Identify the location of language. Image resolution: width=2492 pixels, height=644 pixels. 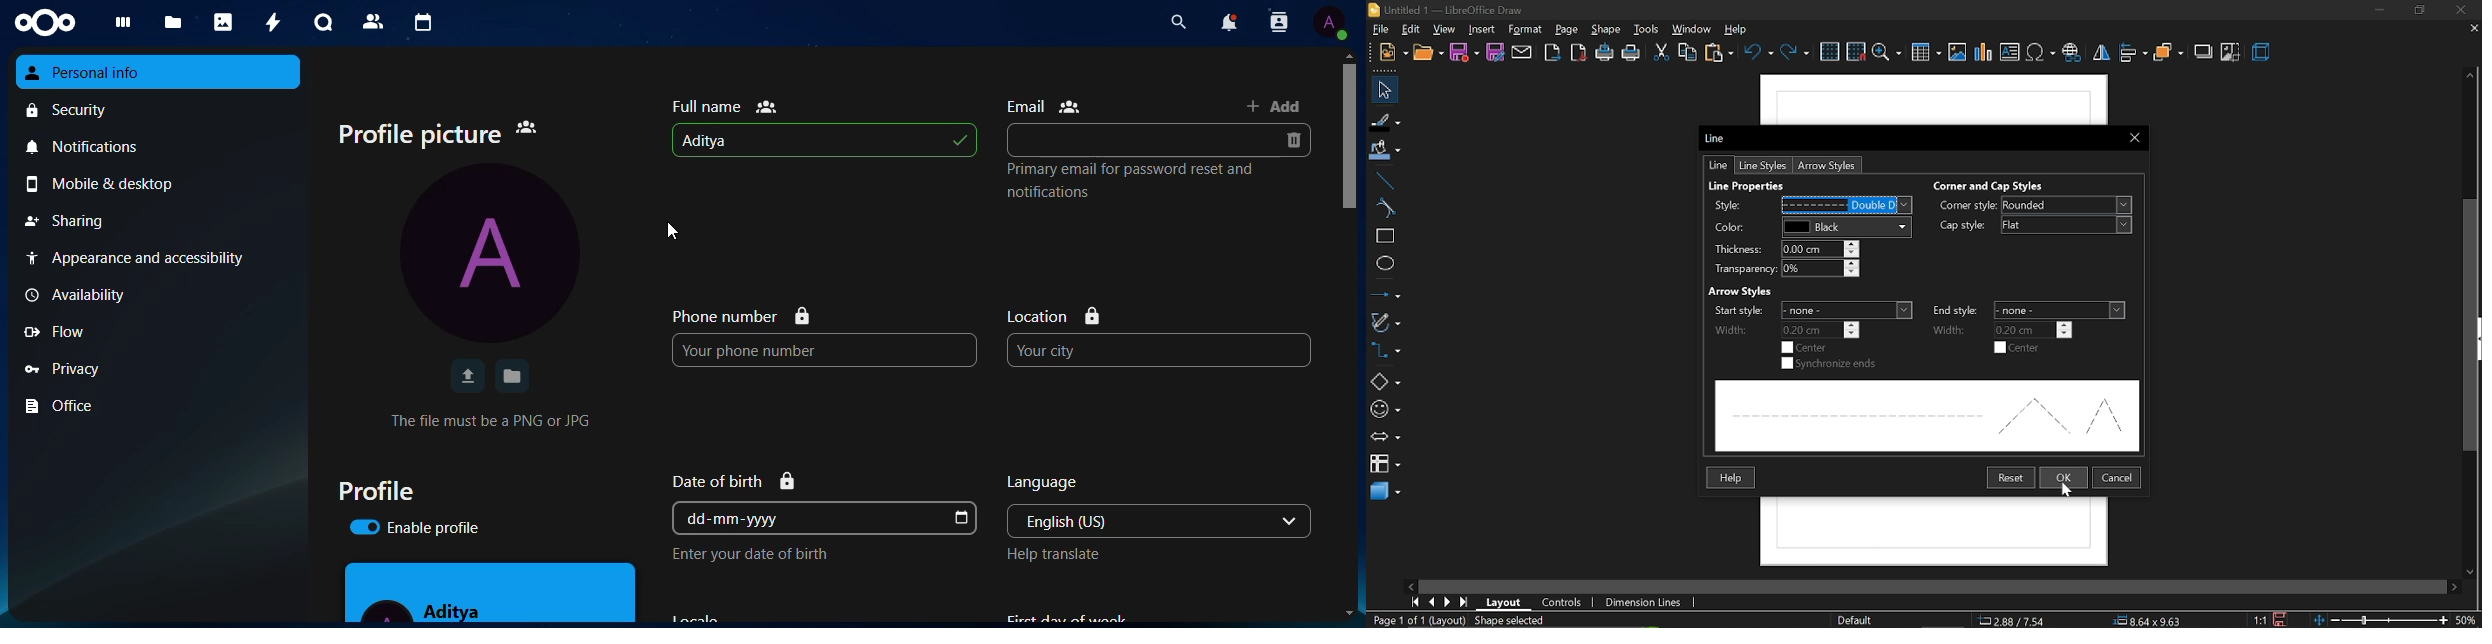
(1044, 483).